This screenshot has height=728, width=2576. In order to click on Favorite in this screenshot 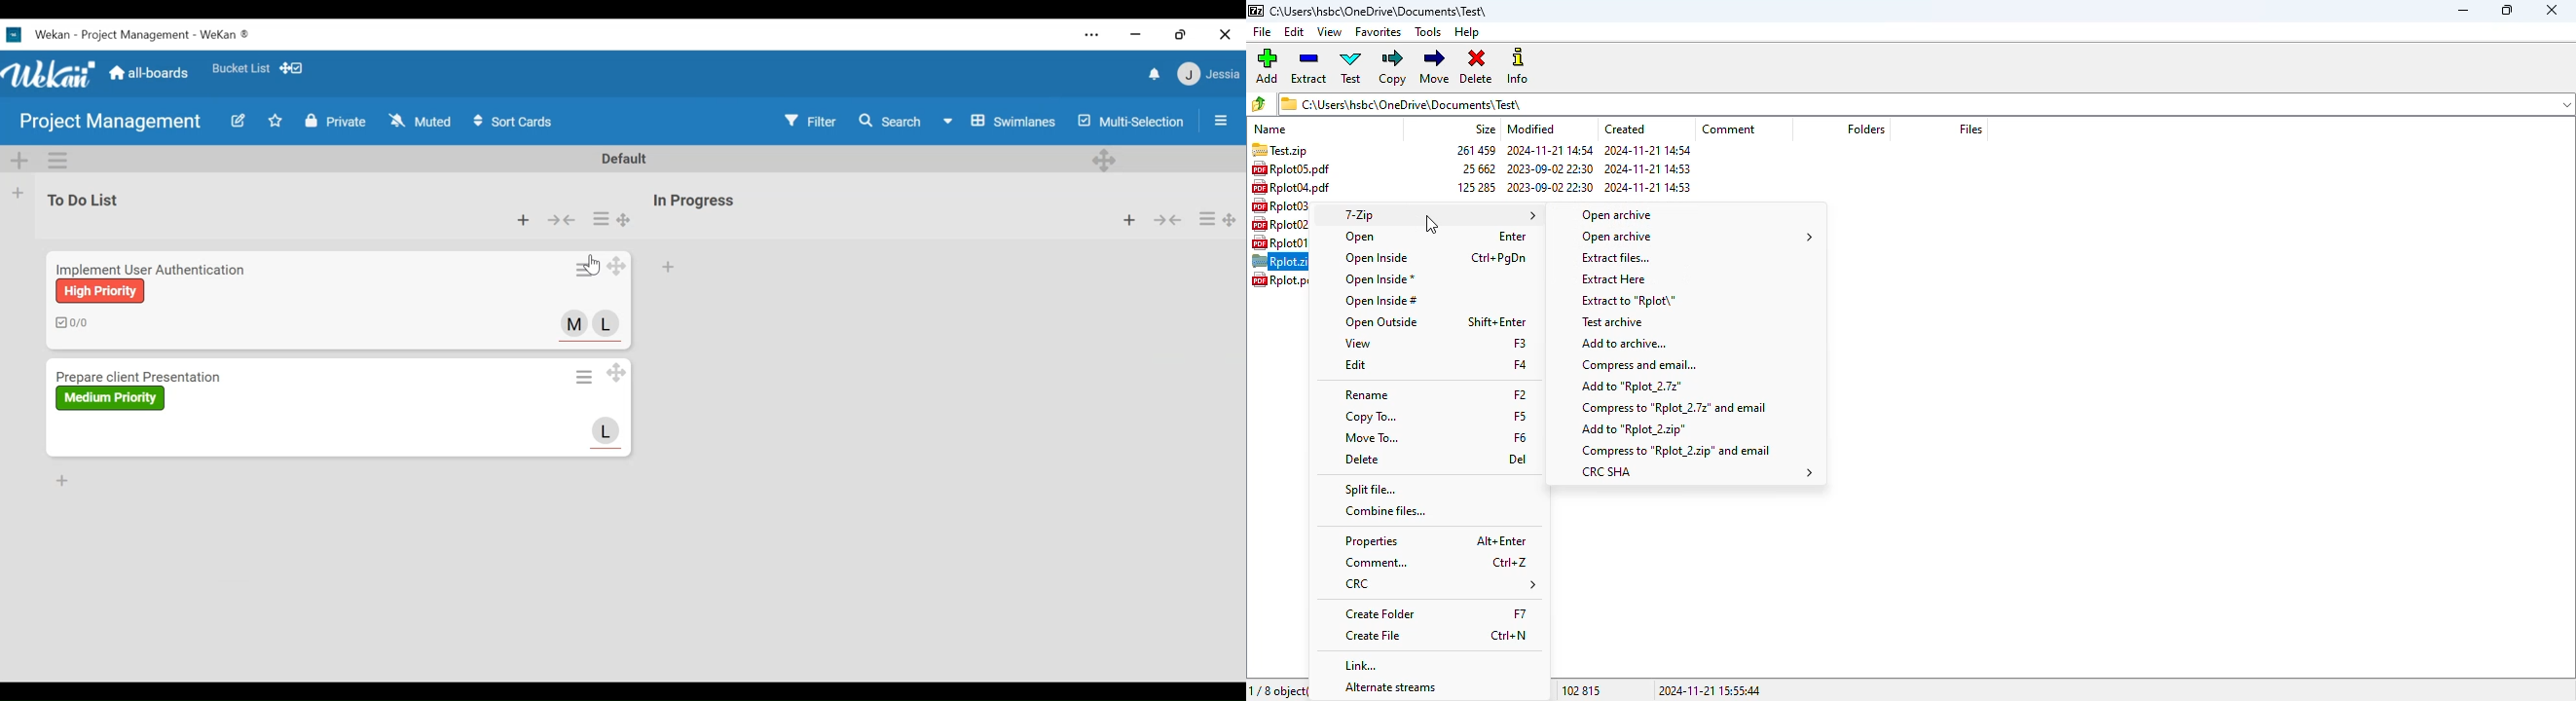, I will do `click(275, 121)`.